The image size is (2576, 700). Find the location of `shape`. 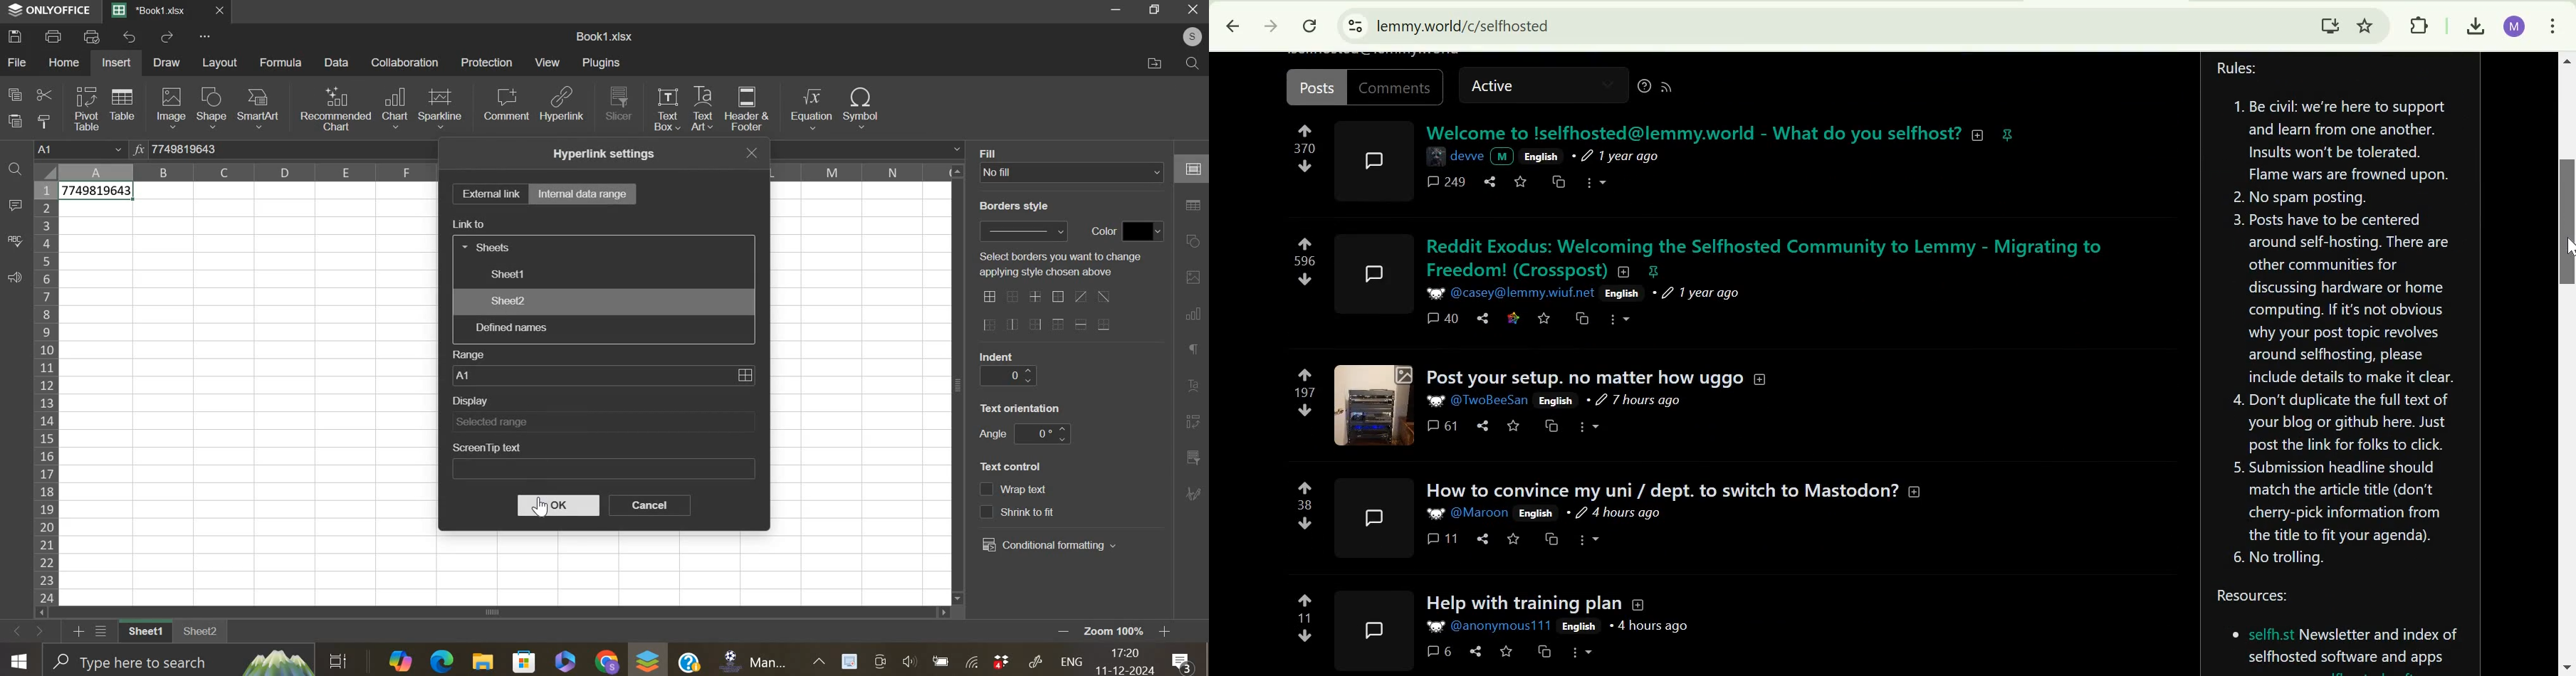

shape is located at coordinates (211, 108).